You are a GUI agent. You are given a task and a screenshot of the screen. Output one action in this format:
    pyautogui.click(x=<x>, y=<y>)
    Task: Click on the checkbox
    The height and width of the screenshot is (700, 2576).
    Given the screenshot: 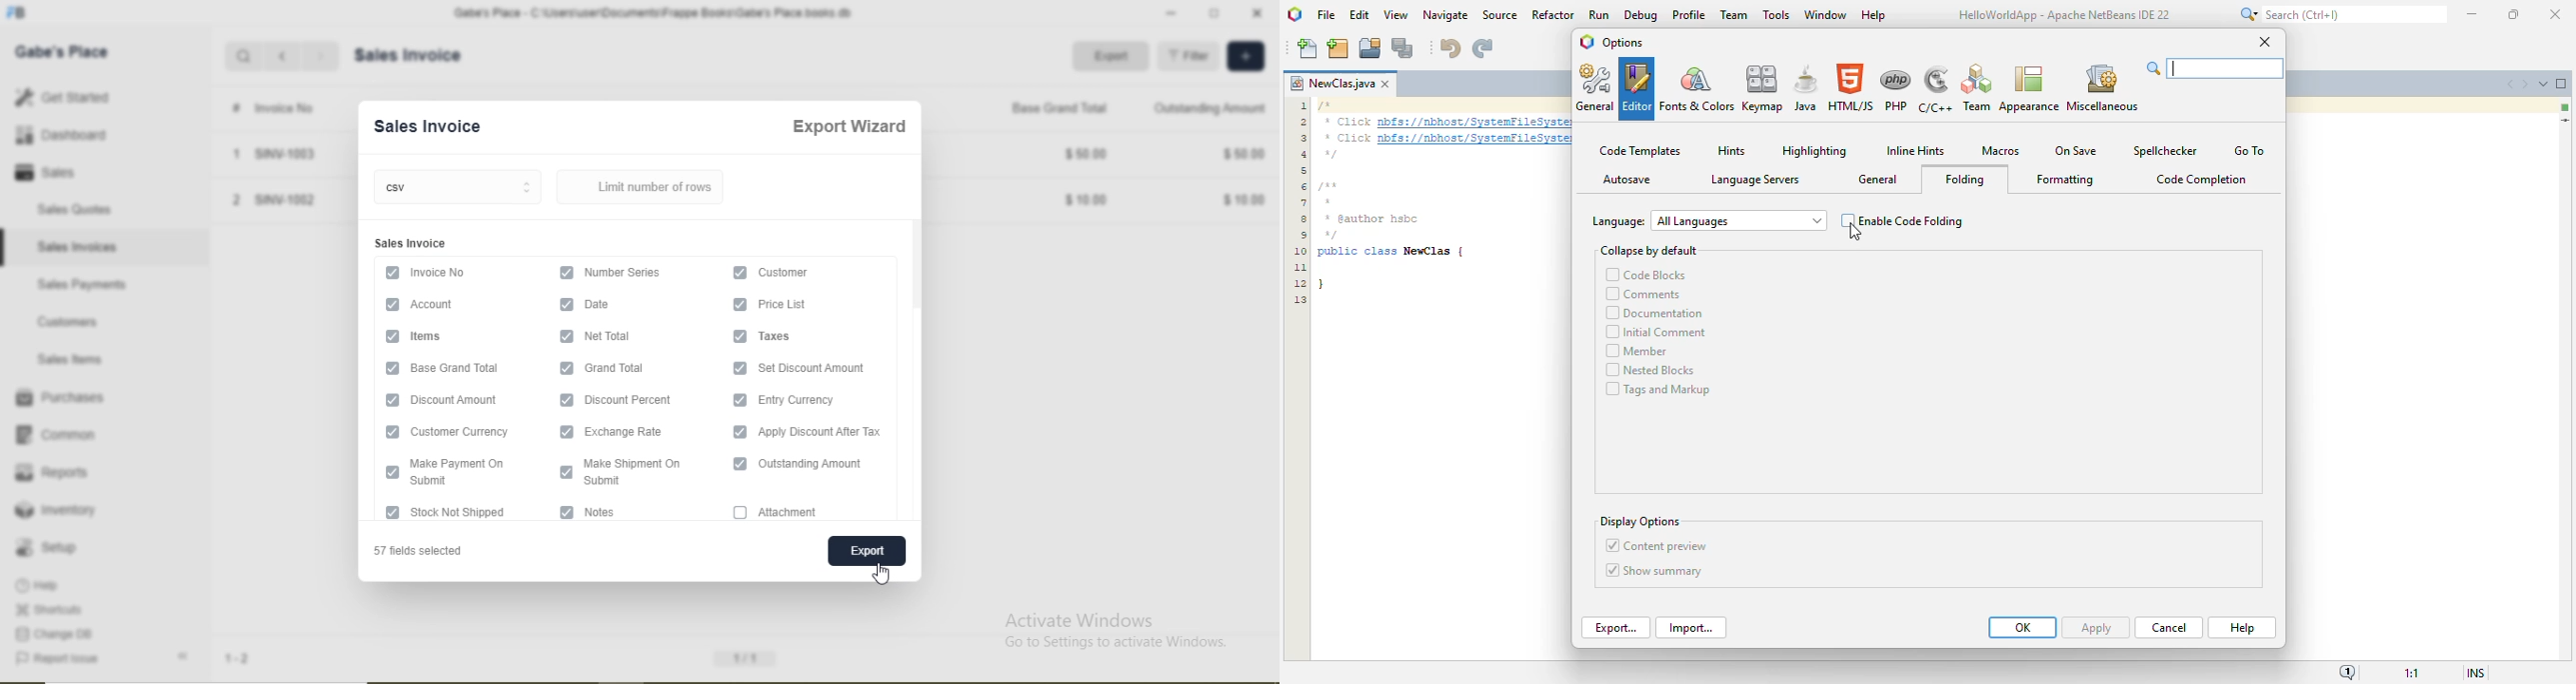 What is the action you would take?
    pyautogui.click(x=740, y=513)
    